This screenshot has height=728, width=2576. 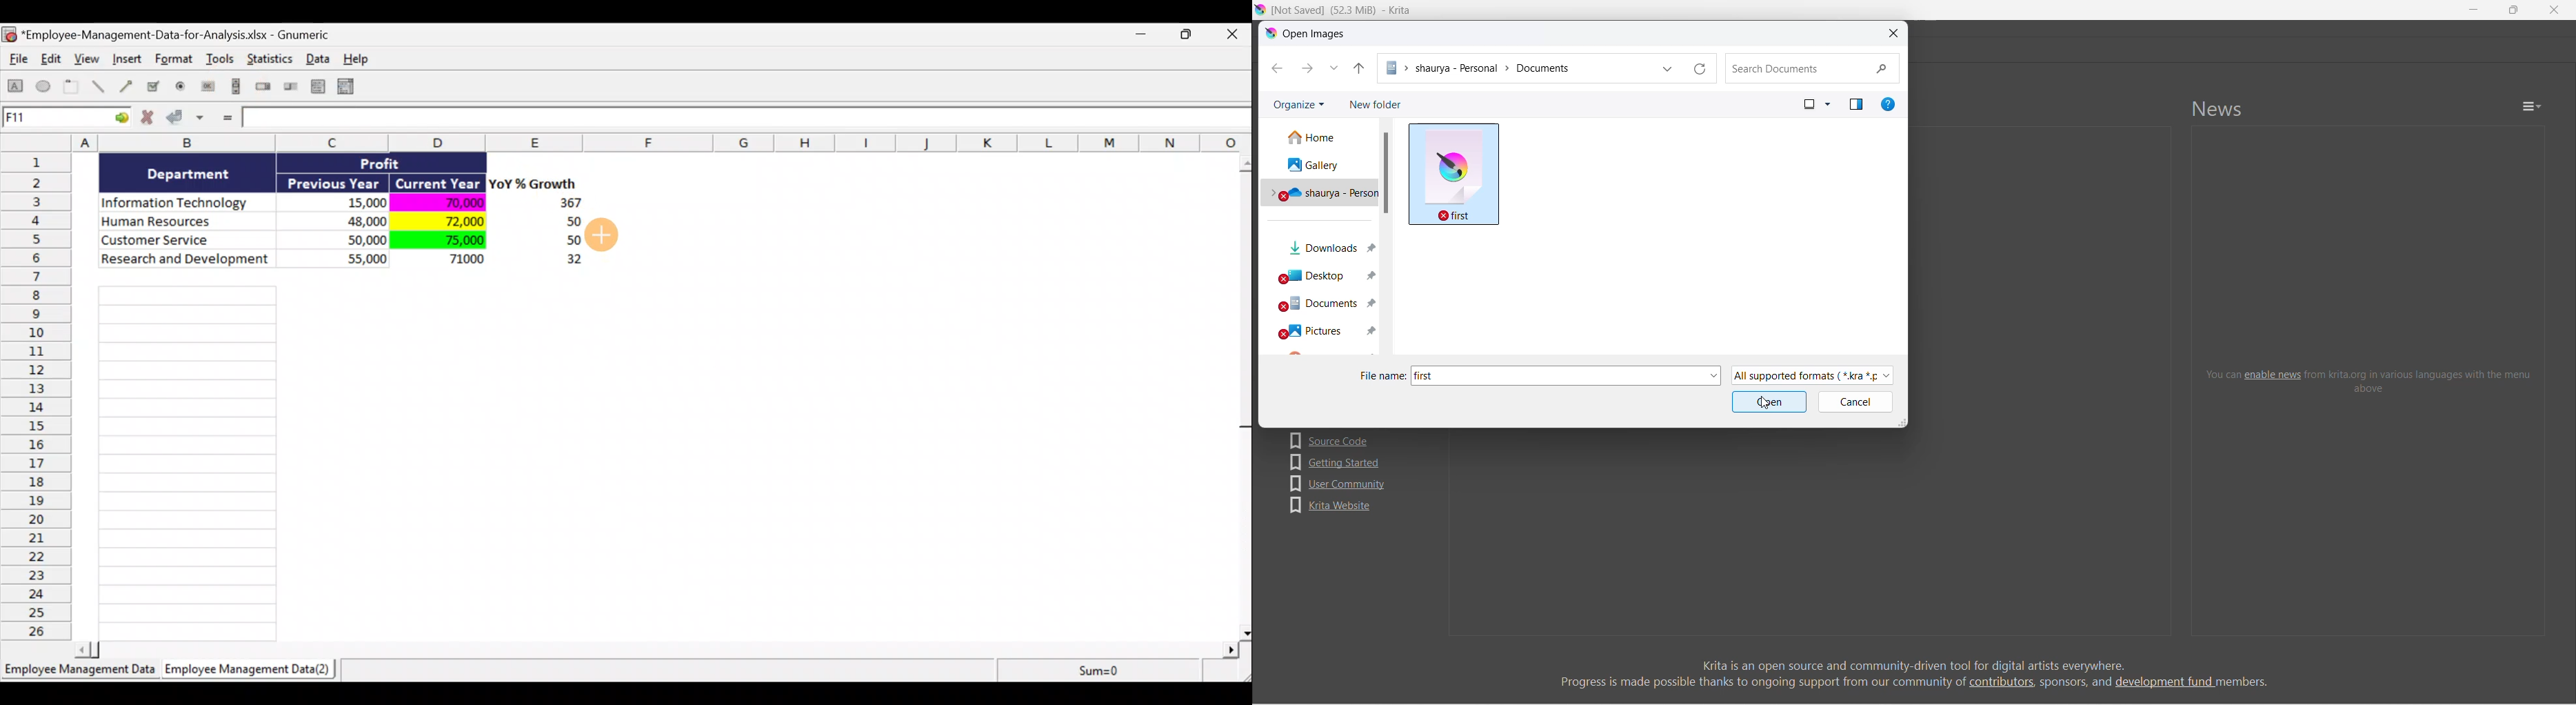 I want to click on krita website, so click(x=1331, y=506).